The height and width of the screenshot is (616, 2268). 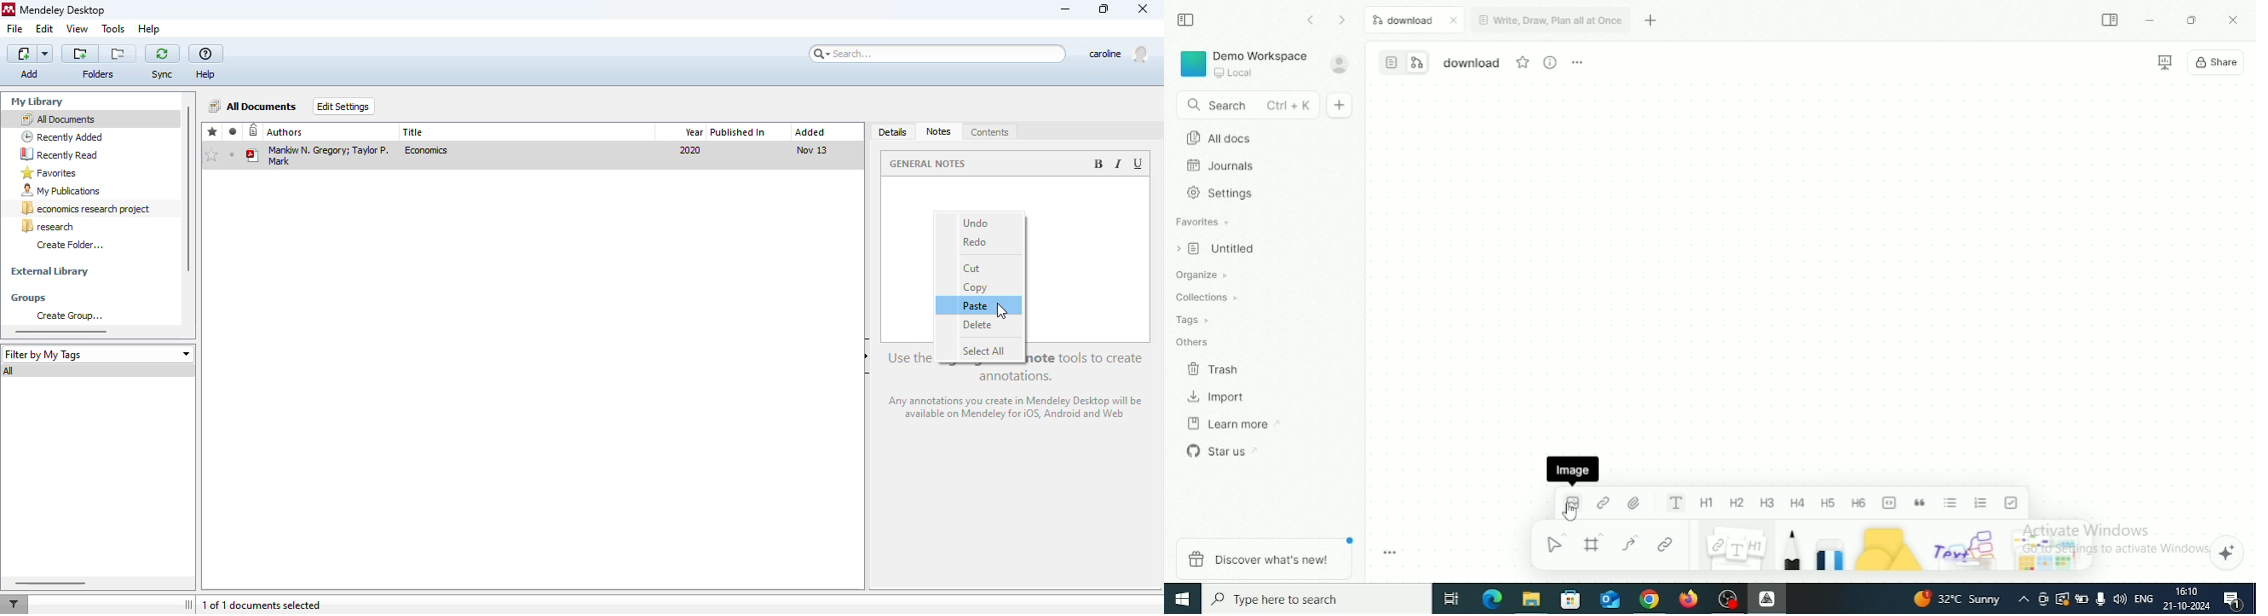 I want to click on favorites, so click(x=49, y=173).